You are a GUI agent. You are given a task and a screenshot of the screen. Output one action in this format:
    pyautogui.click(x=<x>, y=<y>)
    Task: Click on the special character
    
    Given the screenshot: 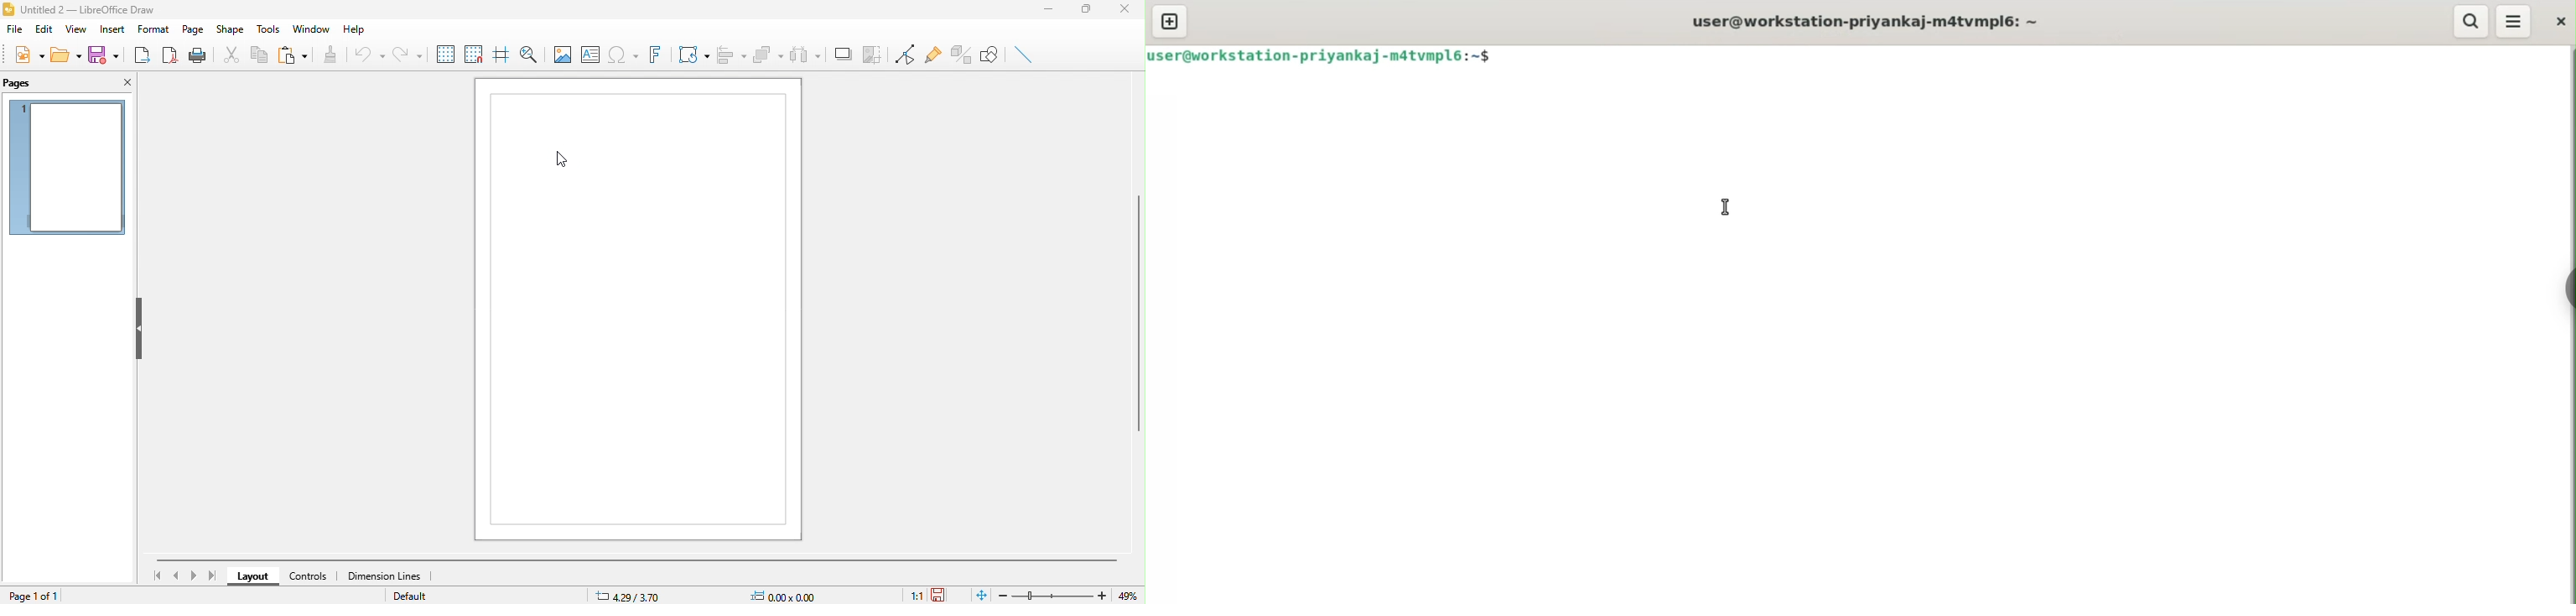 What is the action you would take?
    pyautogui.click(x=622, y=55)
    